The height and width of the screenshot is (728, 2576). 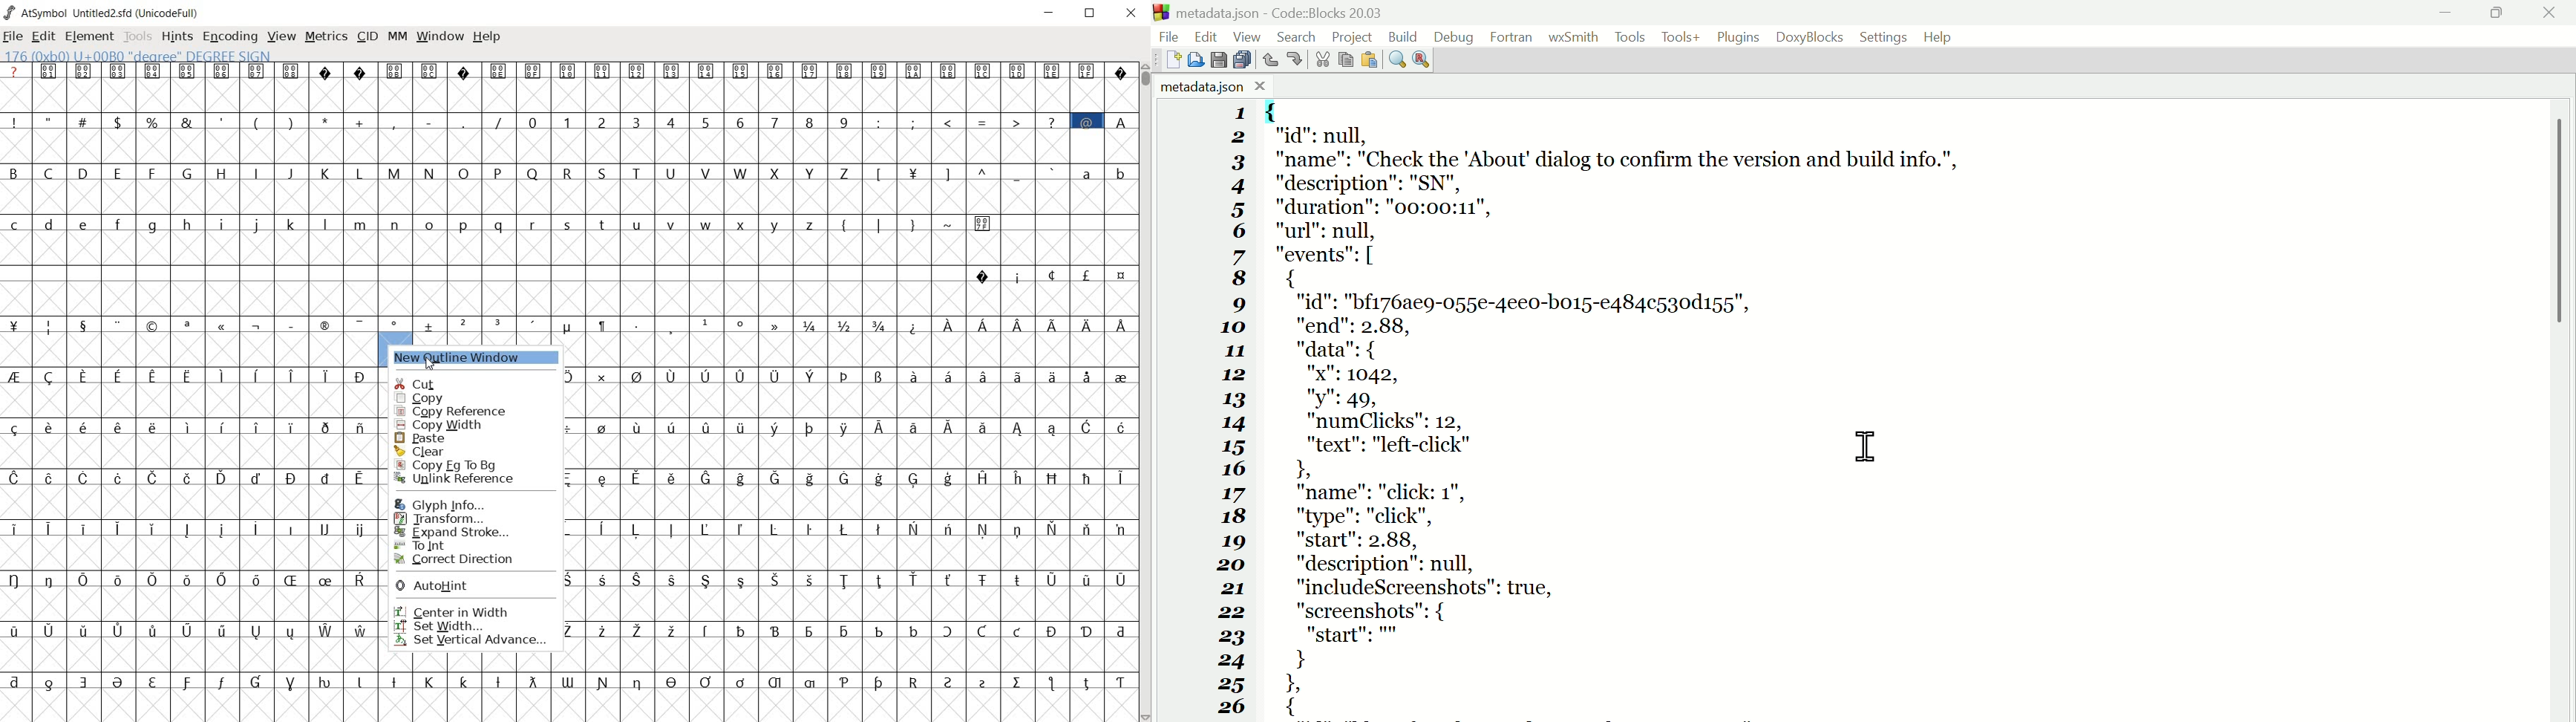 I want to click on special characters, so click(x=966, y=122).